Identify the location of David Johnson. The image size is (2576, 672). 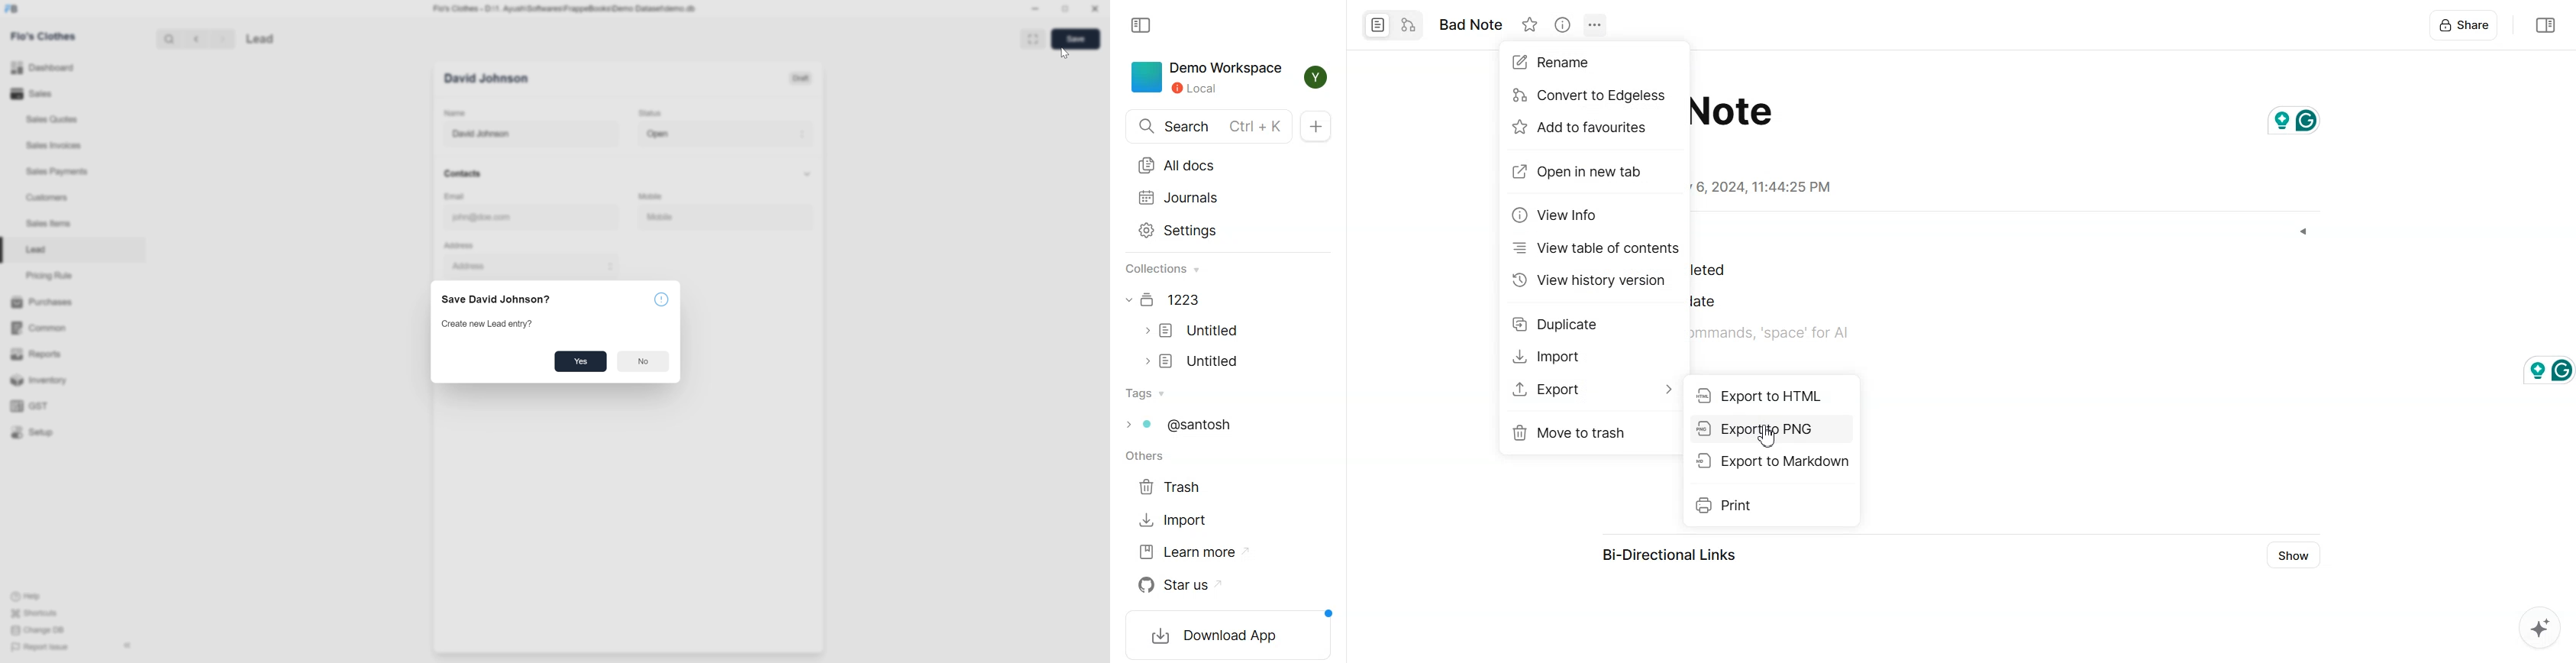
(529, 135).